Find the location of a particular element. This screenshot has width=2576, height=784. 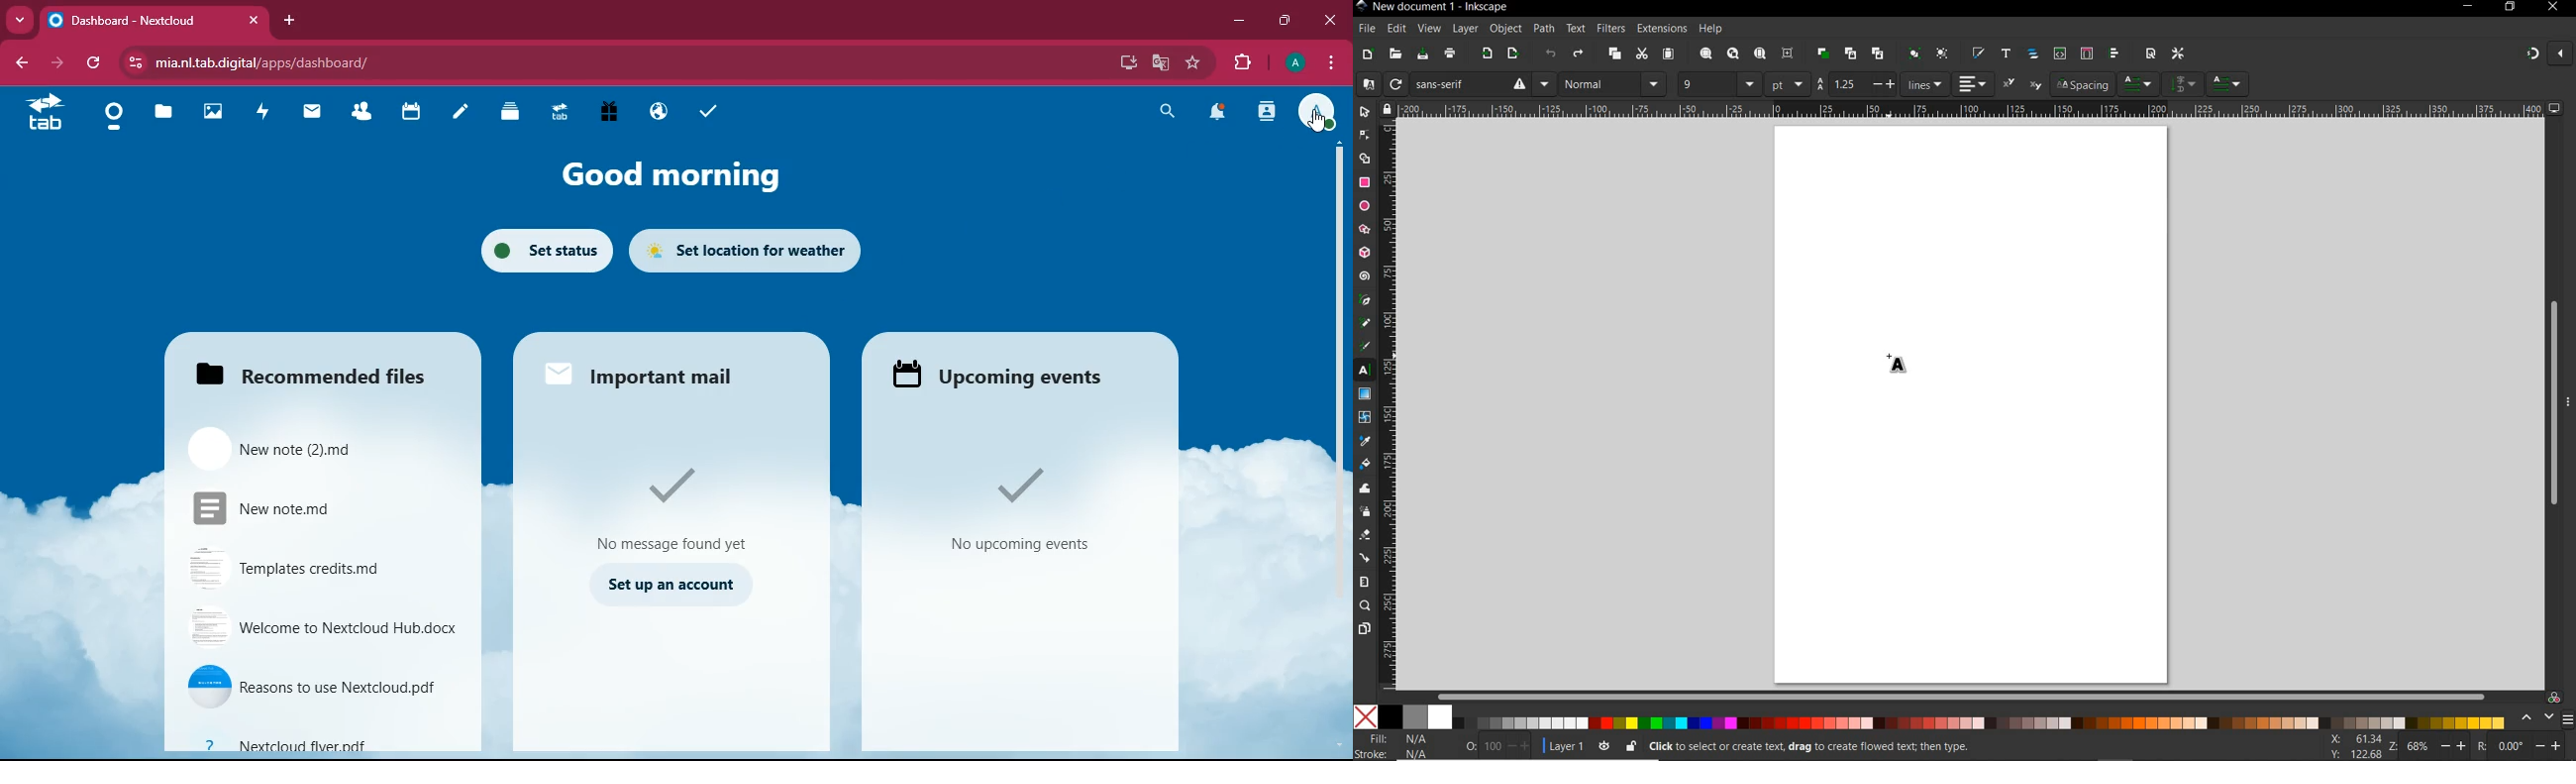

file is located at coordinates (325, 629).